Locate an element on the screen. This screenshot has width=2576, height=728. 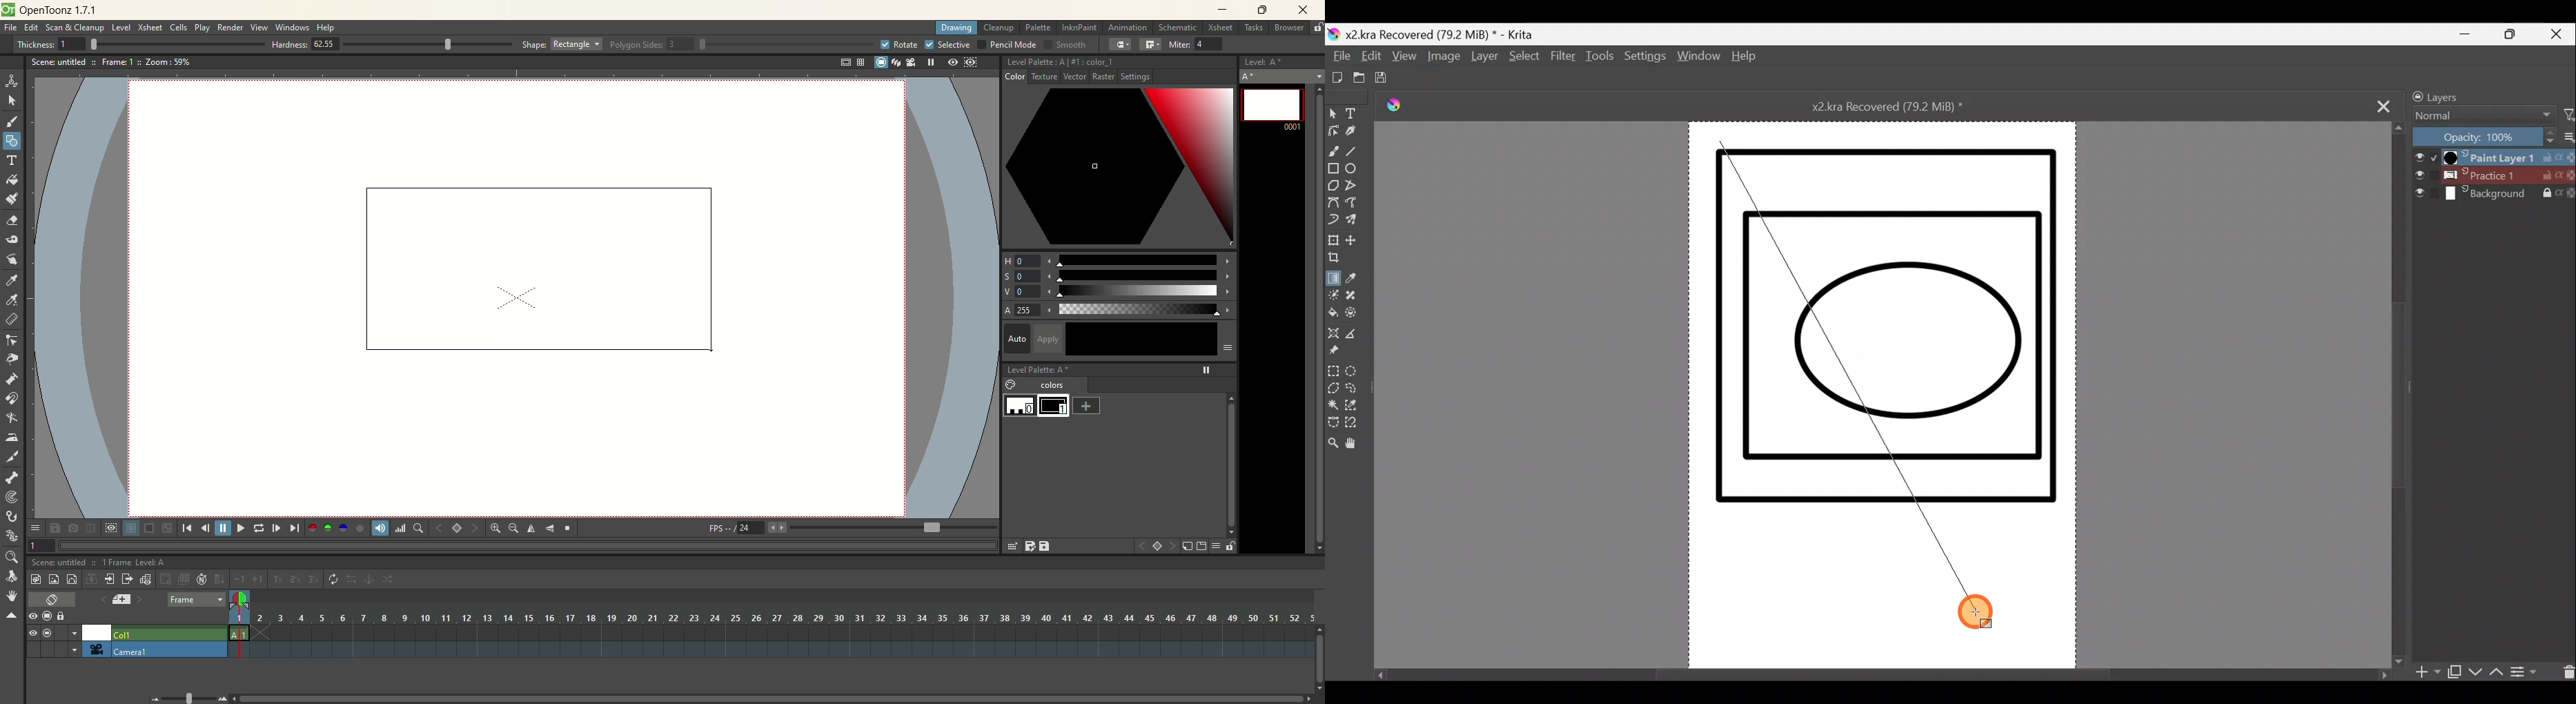
Move layer/mask up is located at coordinates (2495, 672).